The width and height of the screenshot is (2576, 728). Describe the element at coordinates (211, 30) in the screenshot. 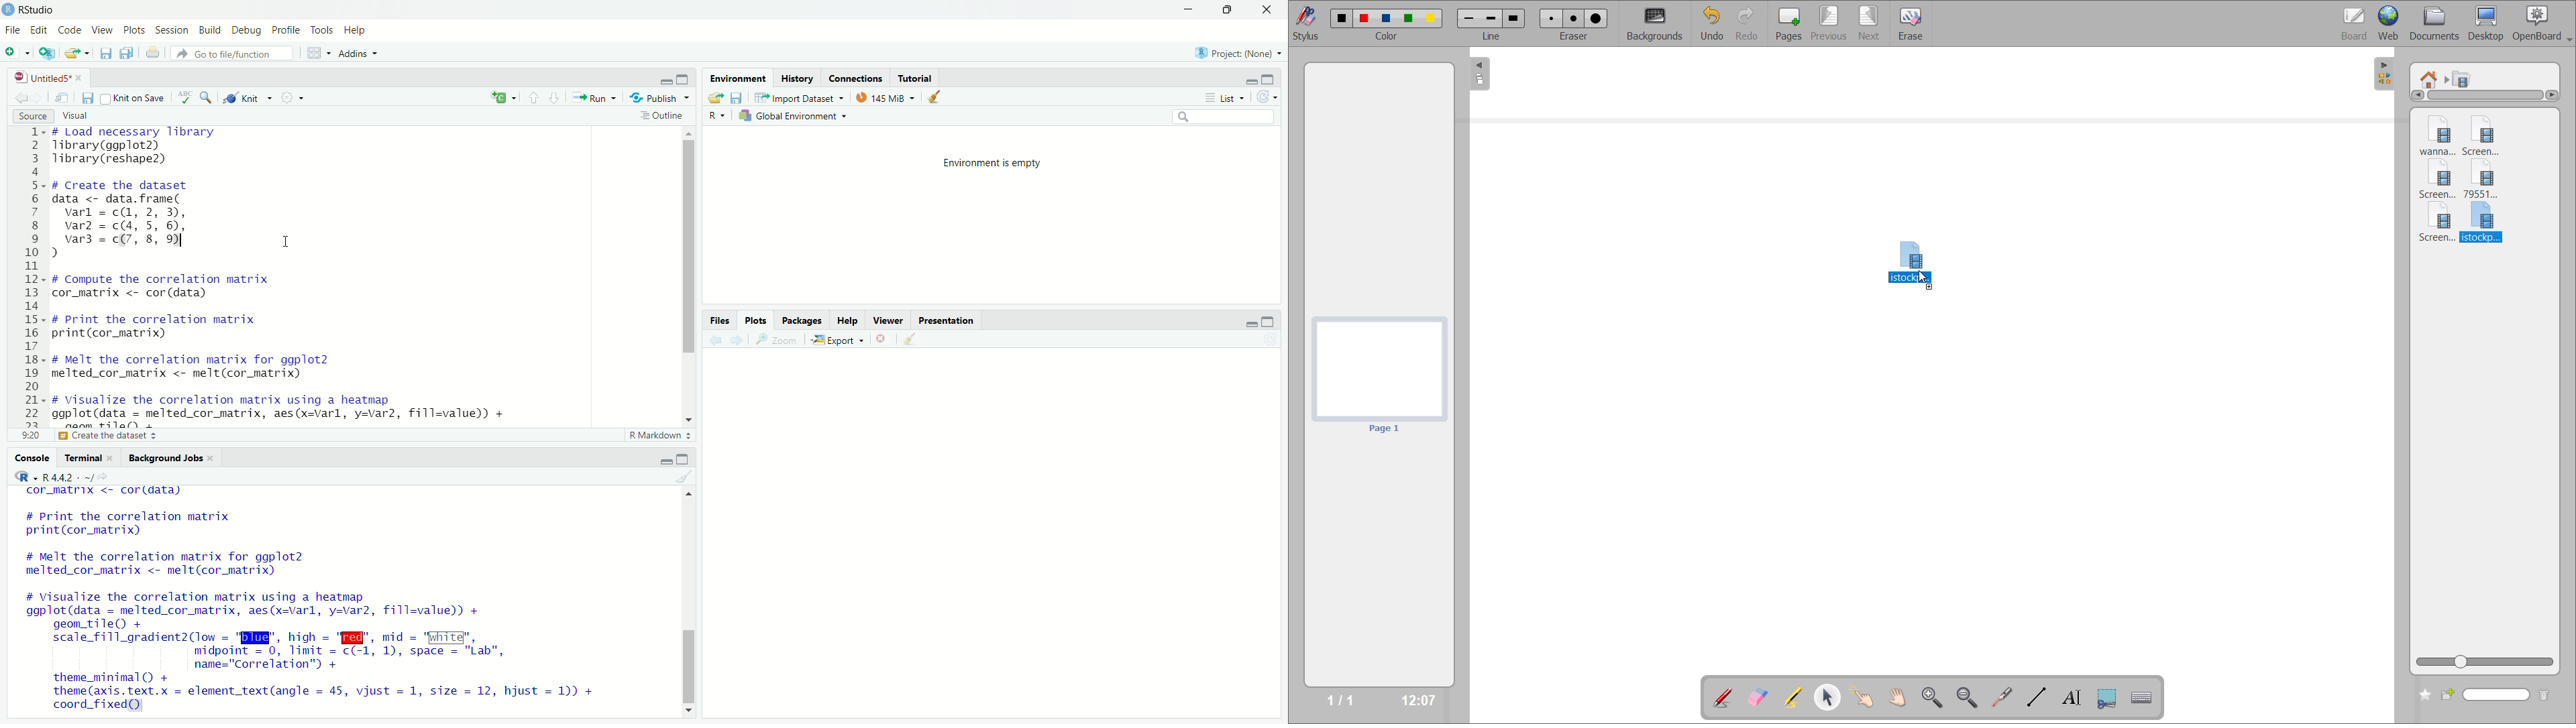

I see `build` at that location.